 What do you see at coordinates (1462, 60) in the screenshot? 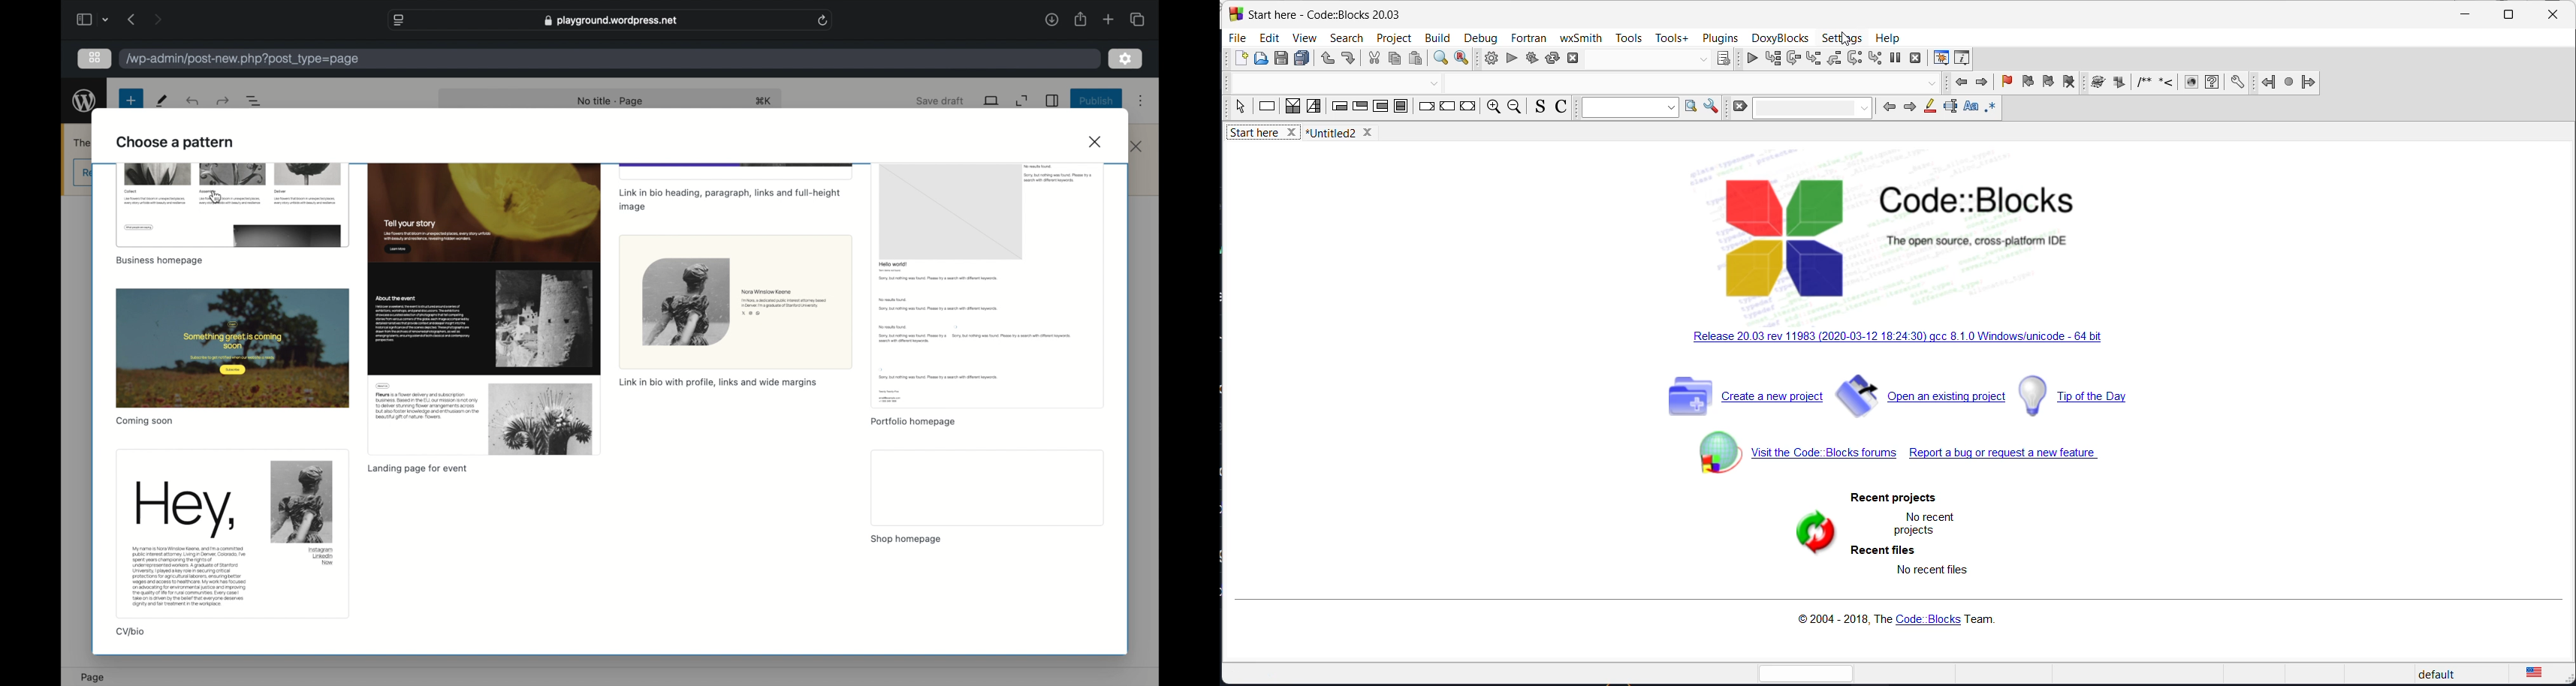
I see `replace` at bounding box center [1462, 60].